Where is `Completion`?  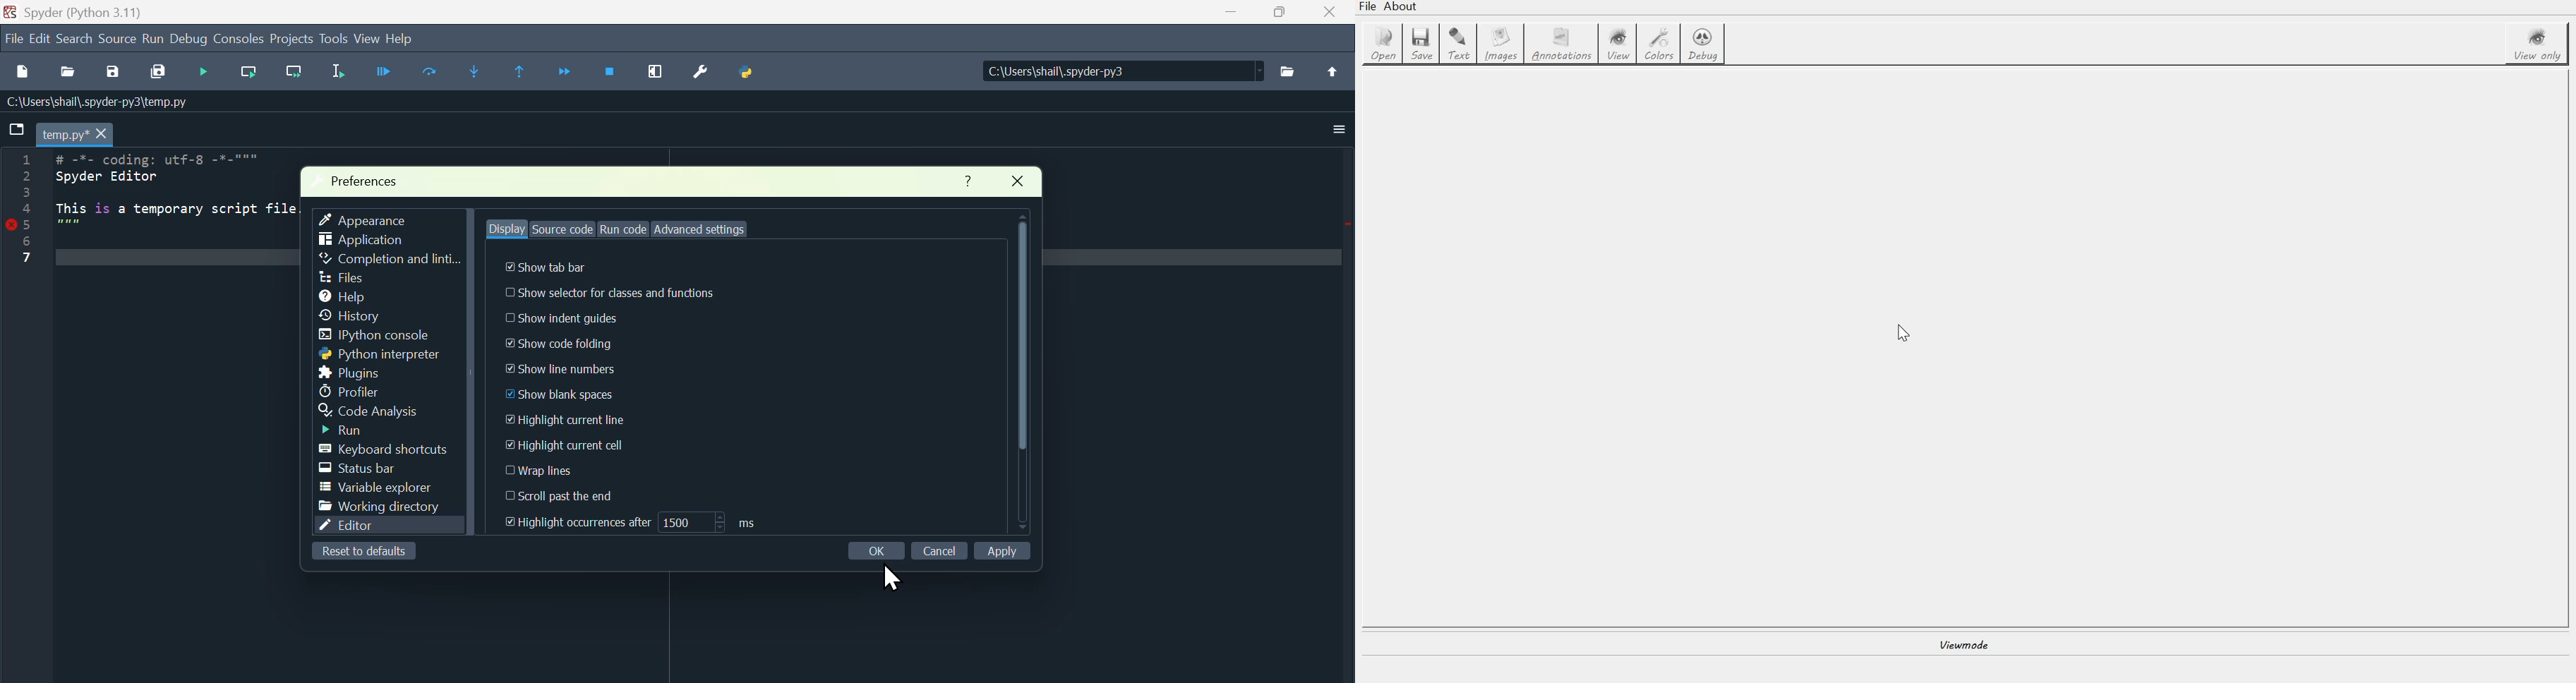 Completion is located at coordinates (397, 256).